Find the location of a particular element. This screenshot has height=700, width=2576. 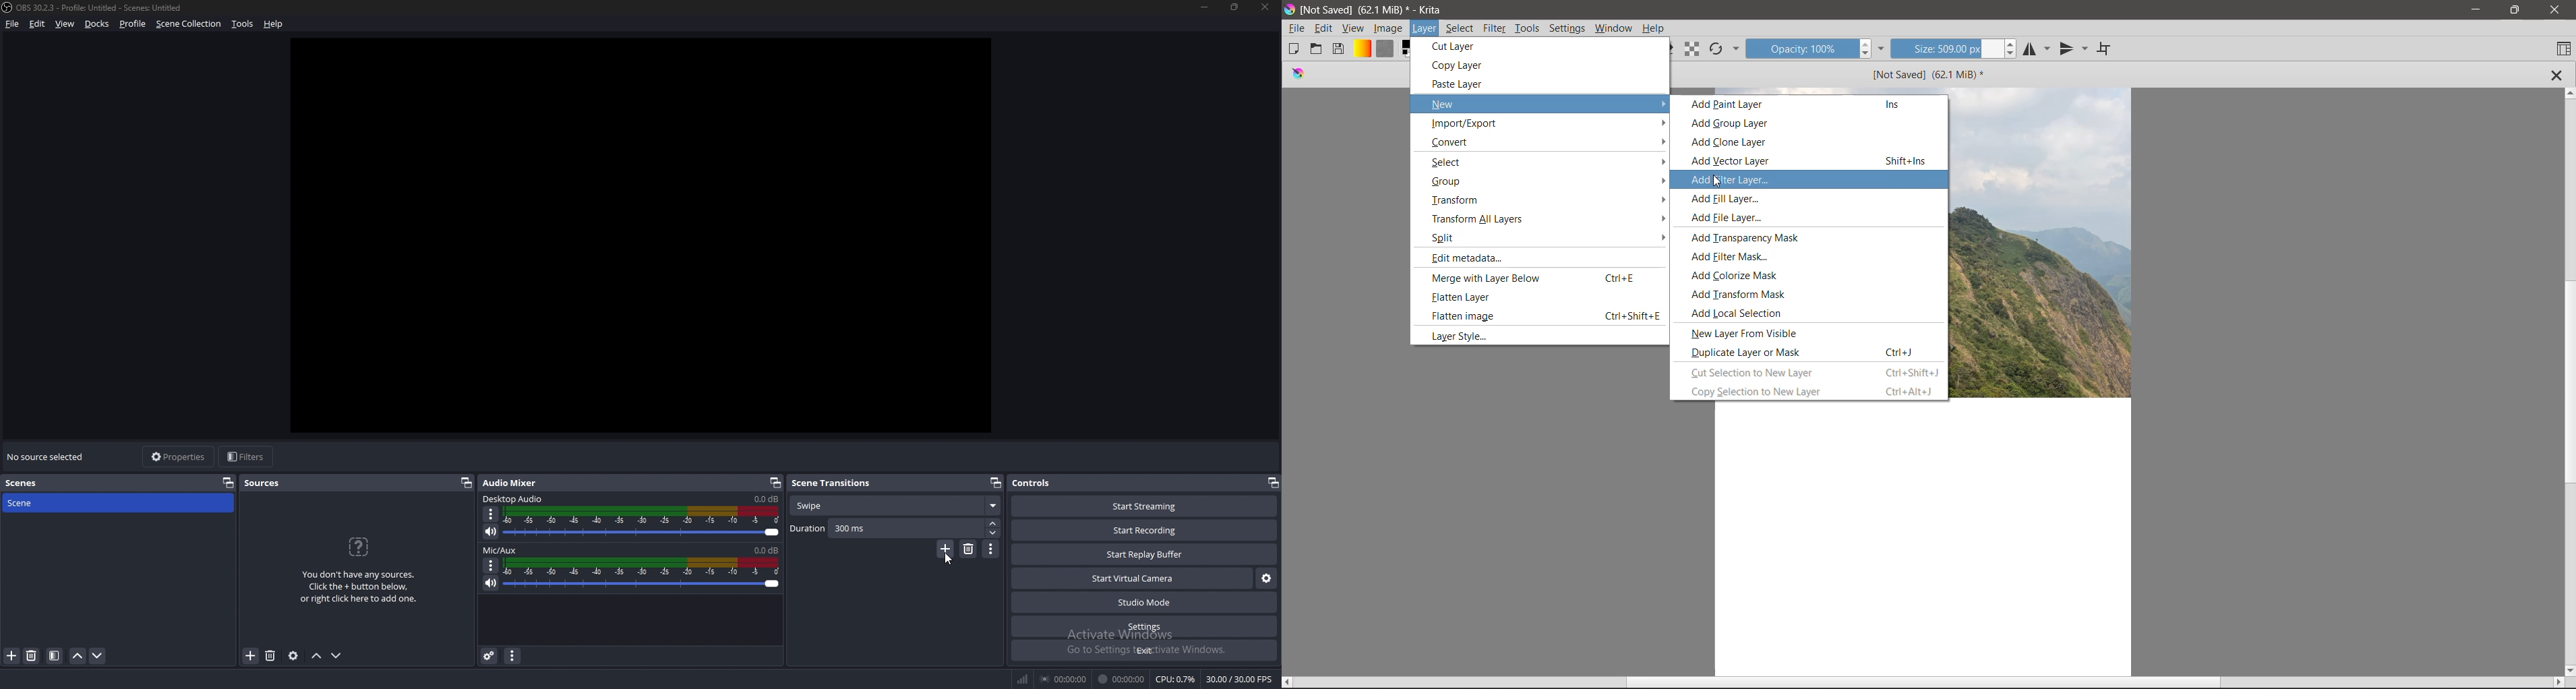

Merge with Layer Below is located at coordinates (1534, 278).